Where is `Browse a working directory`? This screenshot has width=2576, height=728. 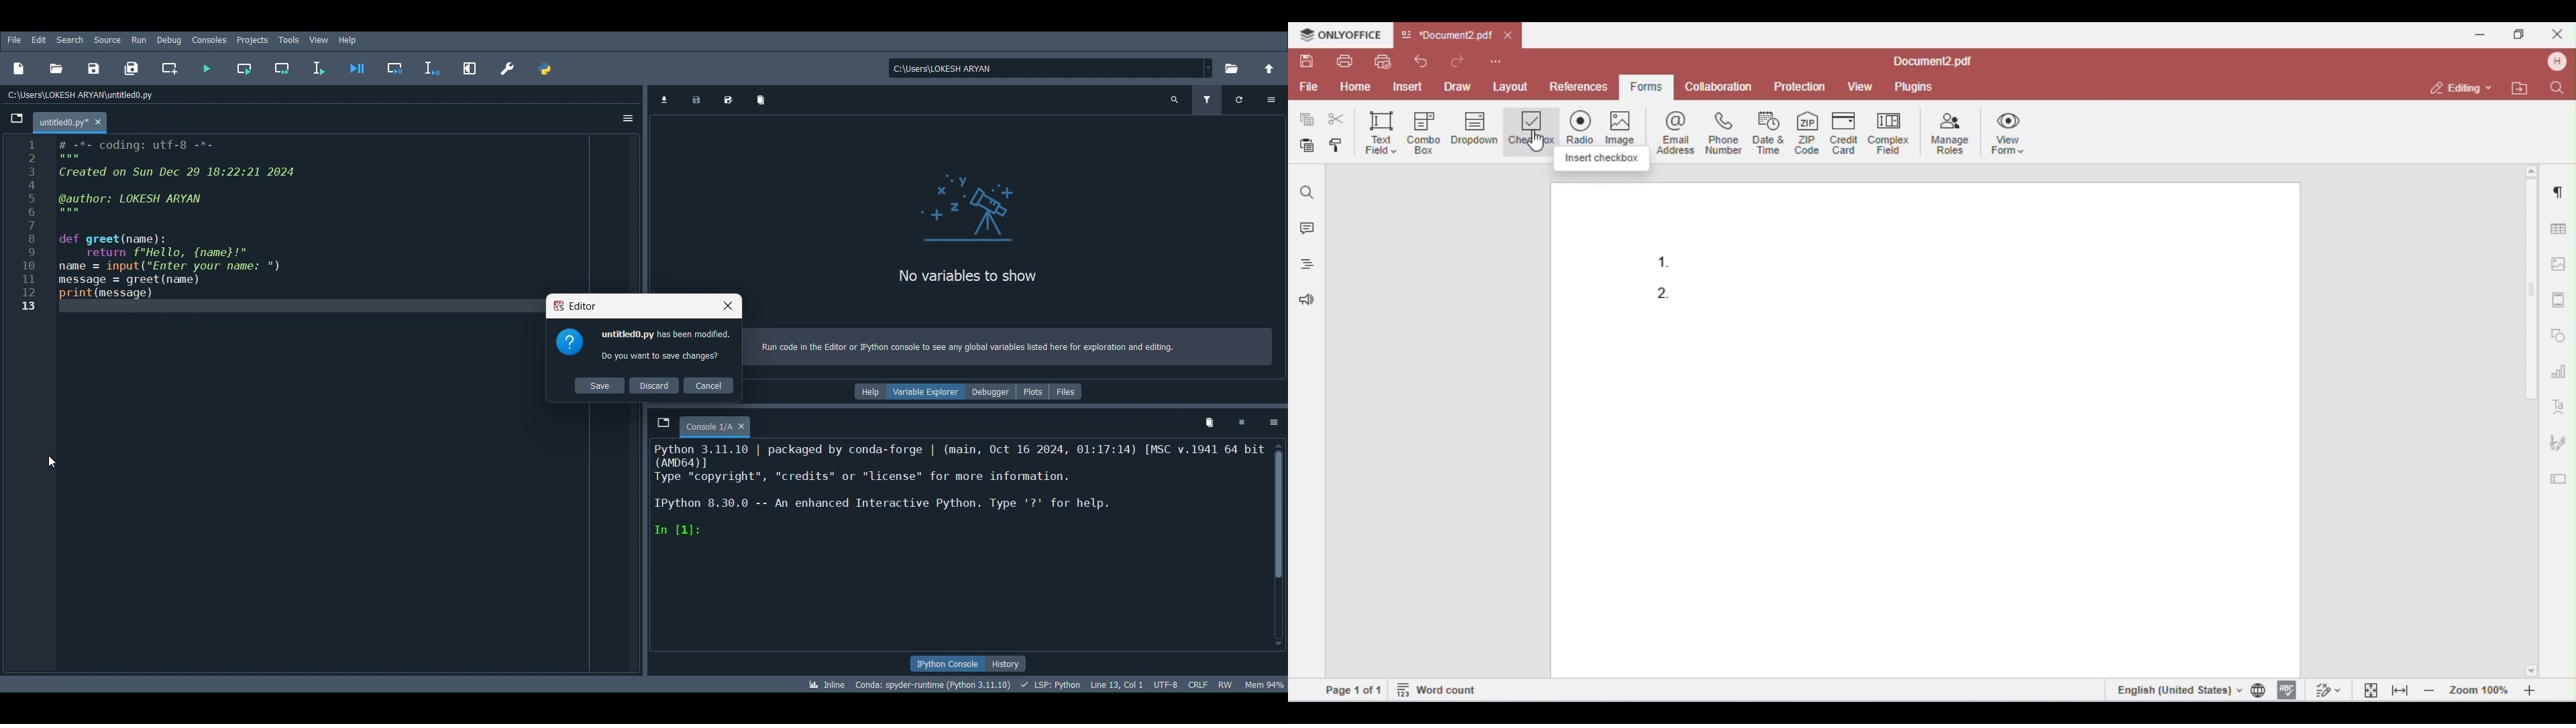 Browse a working directory is located at coordinates (1232, 66).